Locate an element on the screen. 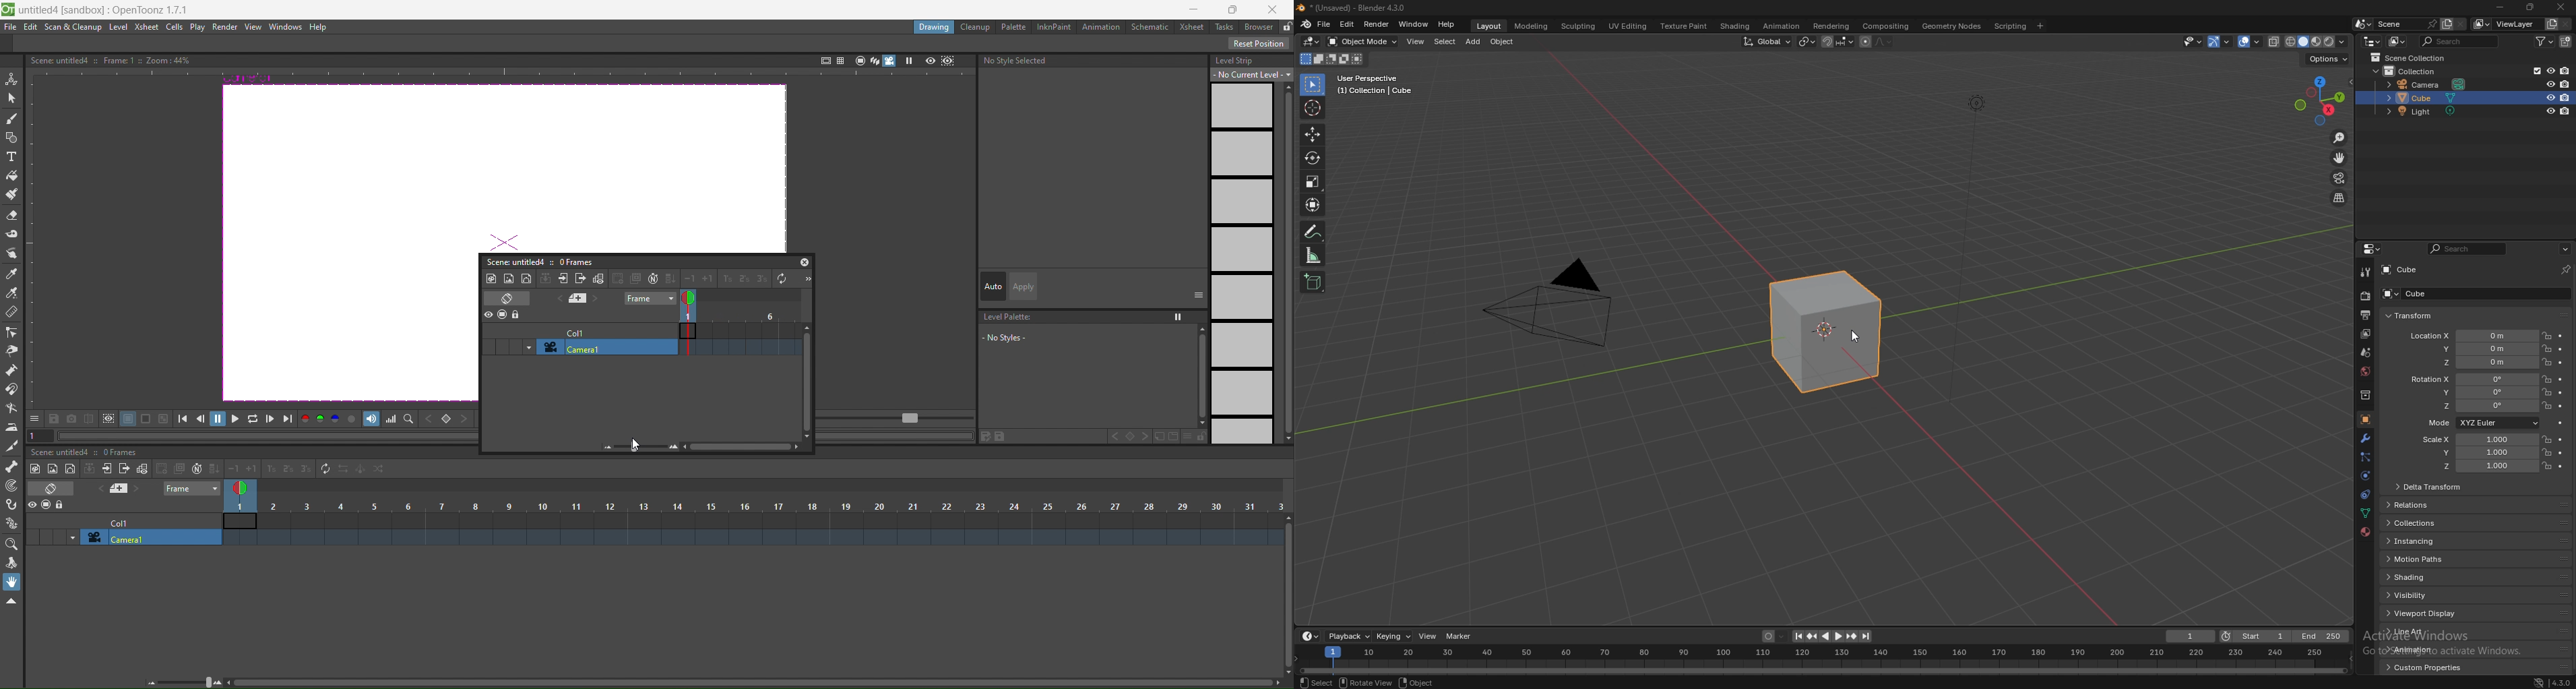  play is located at coordinates (1832, 636).